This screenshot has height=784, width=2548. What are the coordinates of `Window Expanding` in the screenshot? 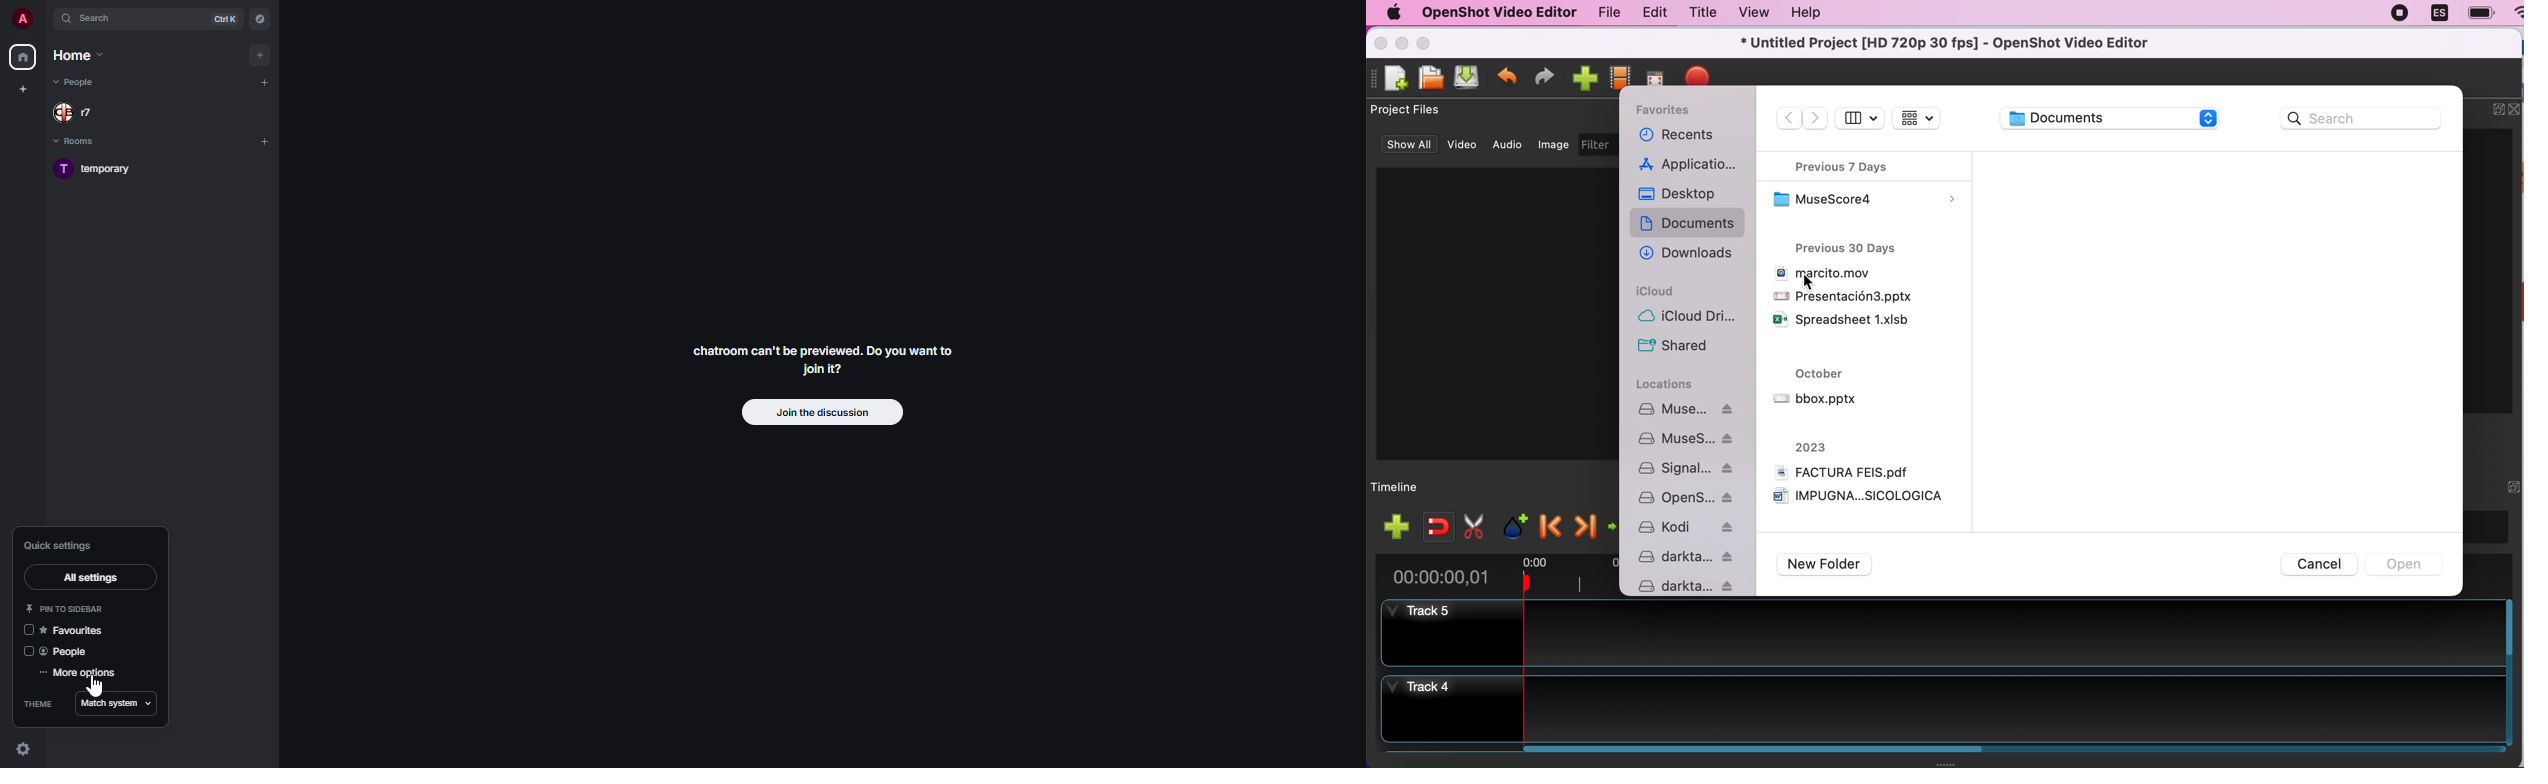 It's located at (1945, 764).